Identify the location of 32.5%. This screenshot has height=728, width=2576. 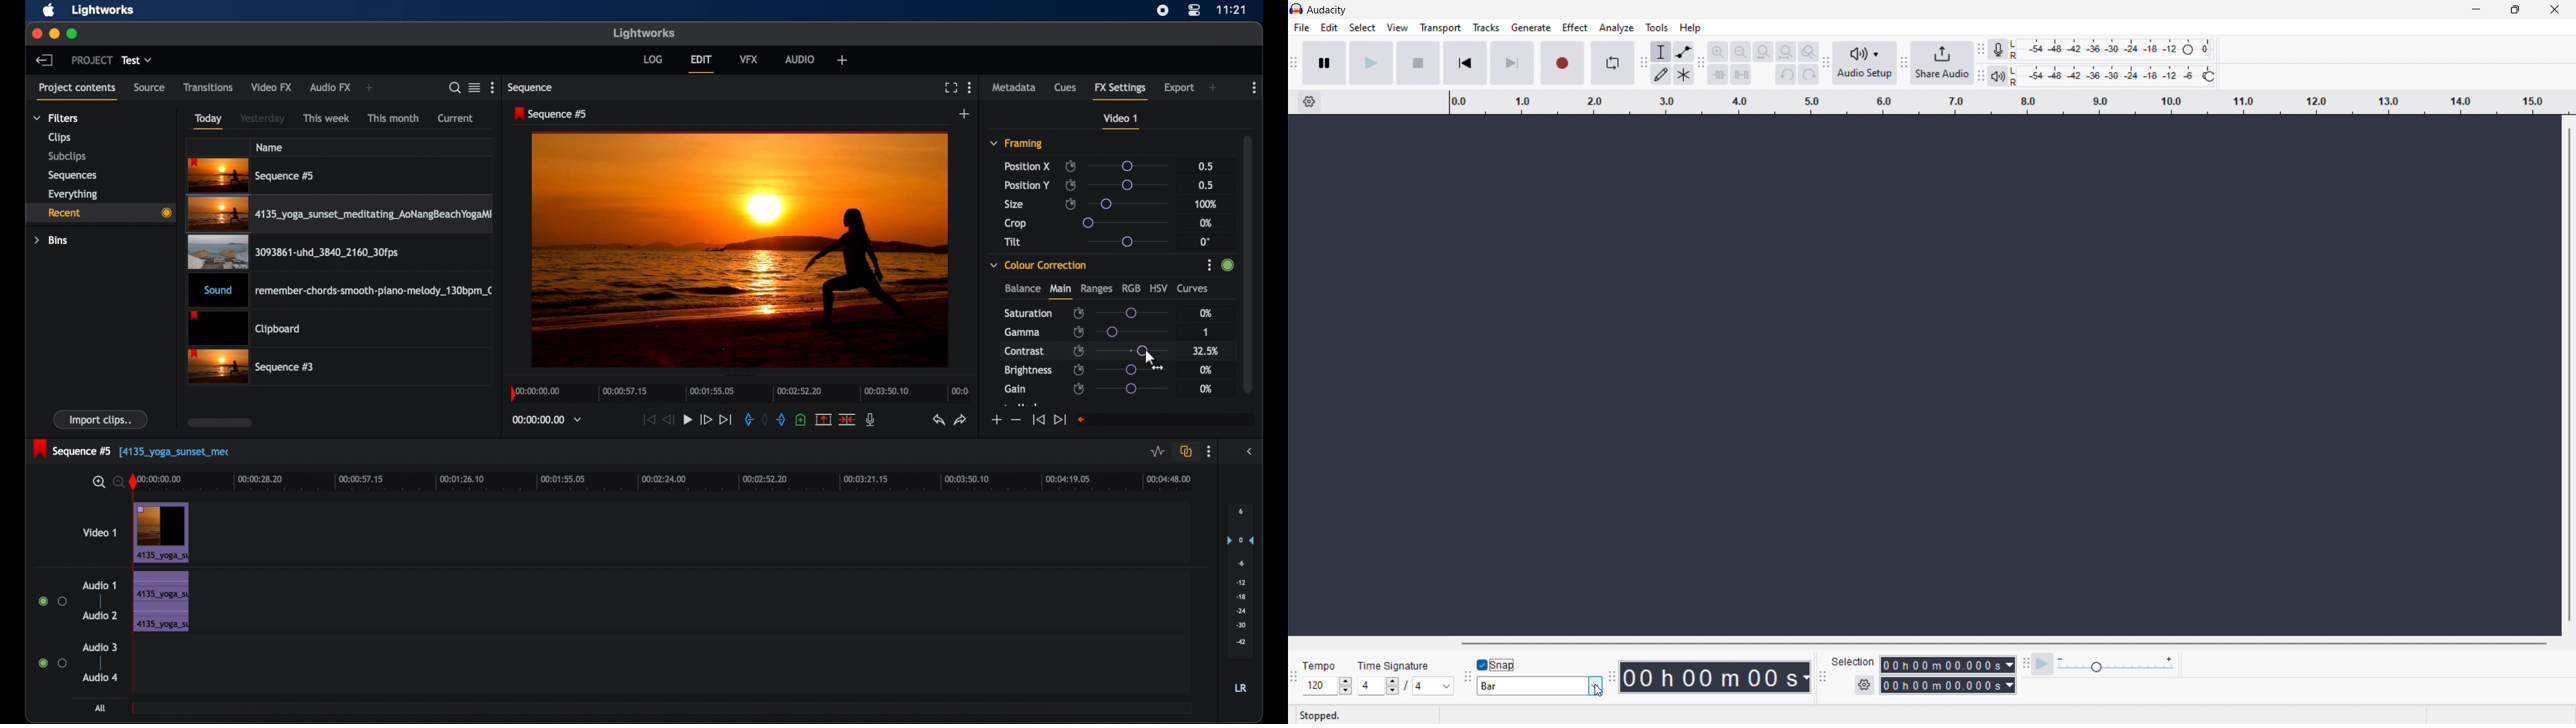
(1207, 351).